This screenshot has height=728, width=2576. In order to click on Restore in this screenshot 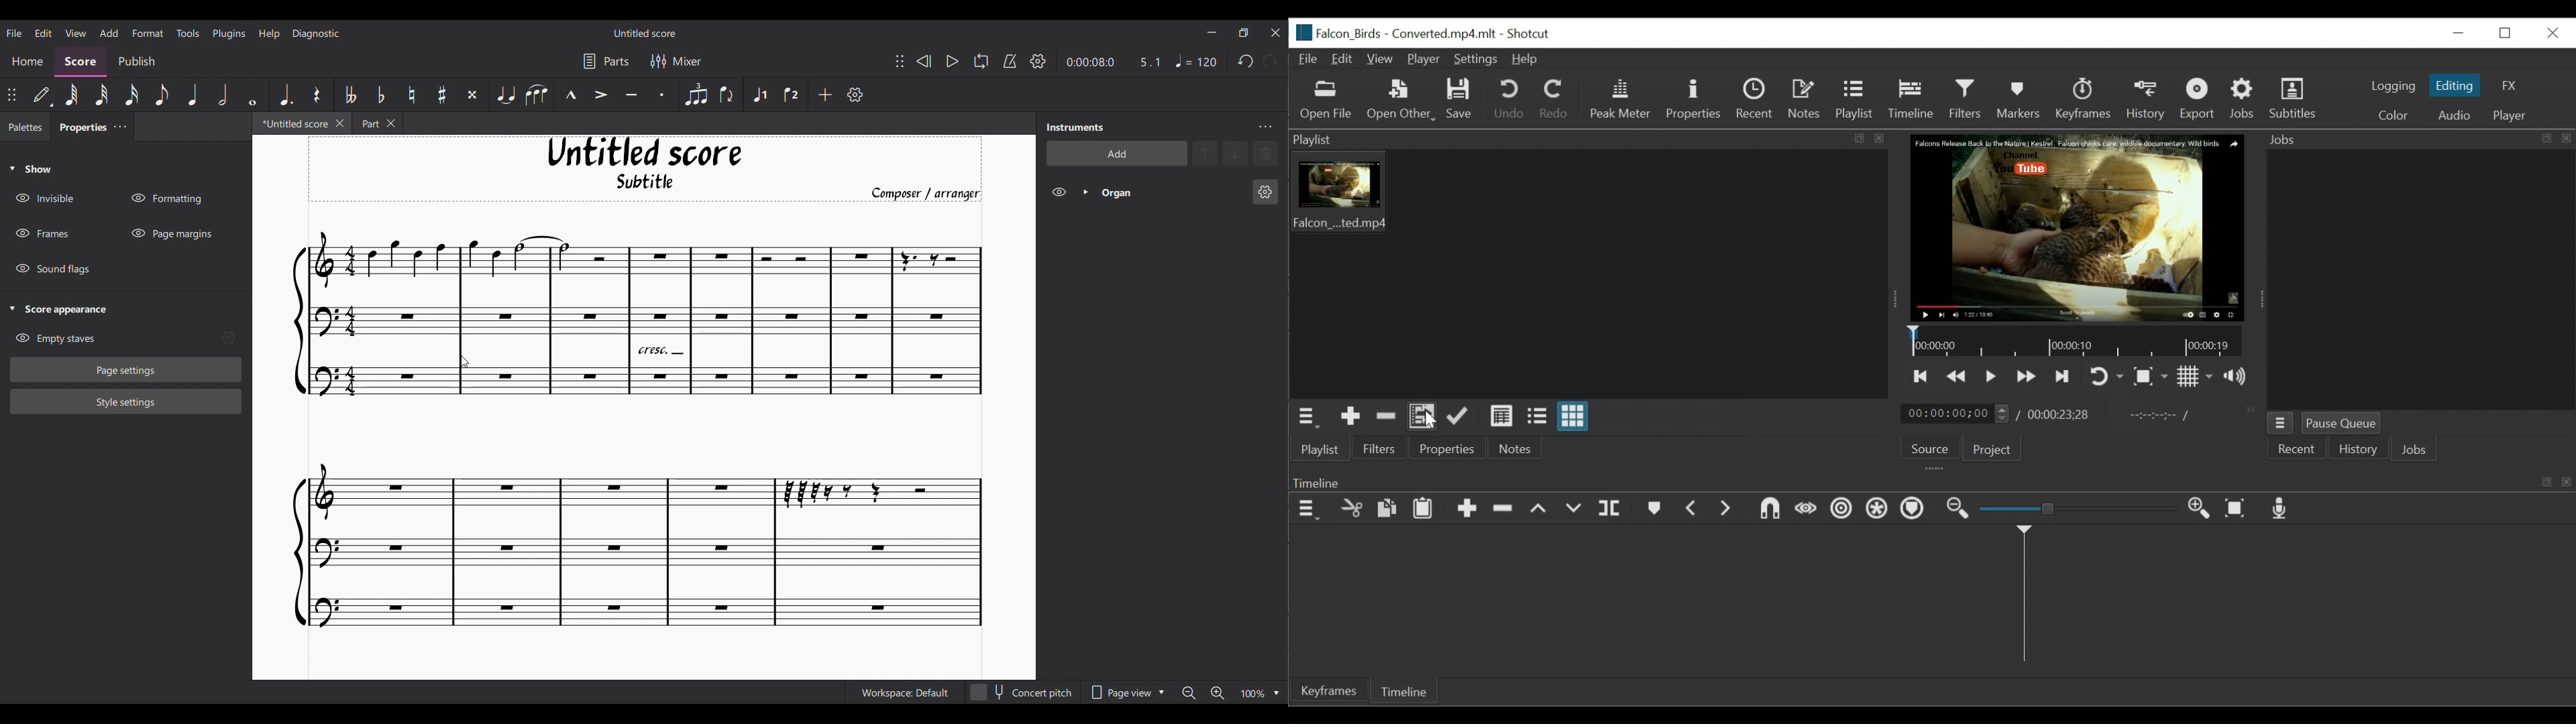, I will do `click(2506, 34)`.